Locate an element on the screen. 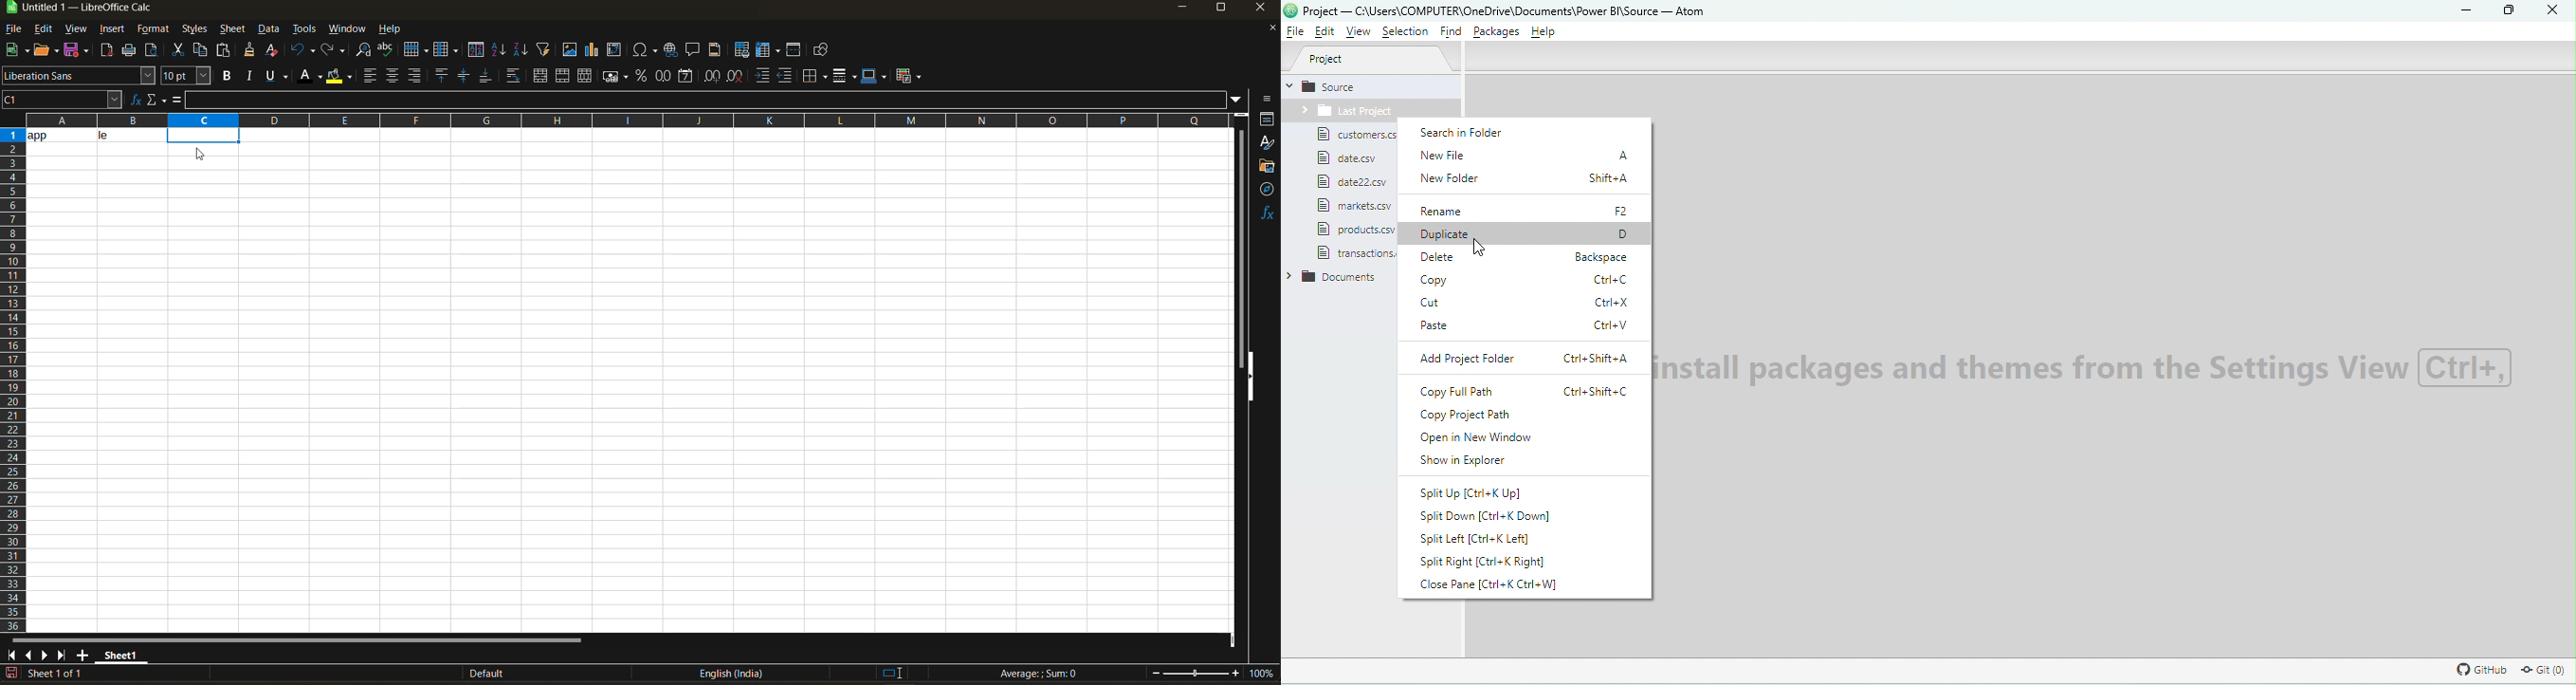 The width and height of the screenshot is (2576, 700). Minimize is located at coordinates (2471, 11).